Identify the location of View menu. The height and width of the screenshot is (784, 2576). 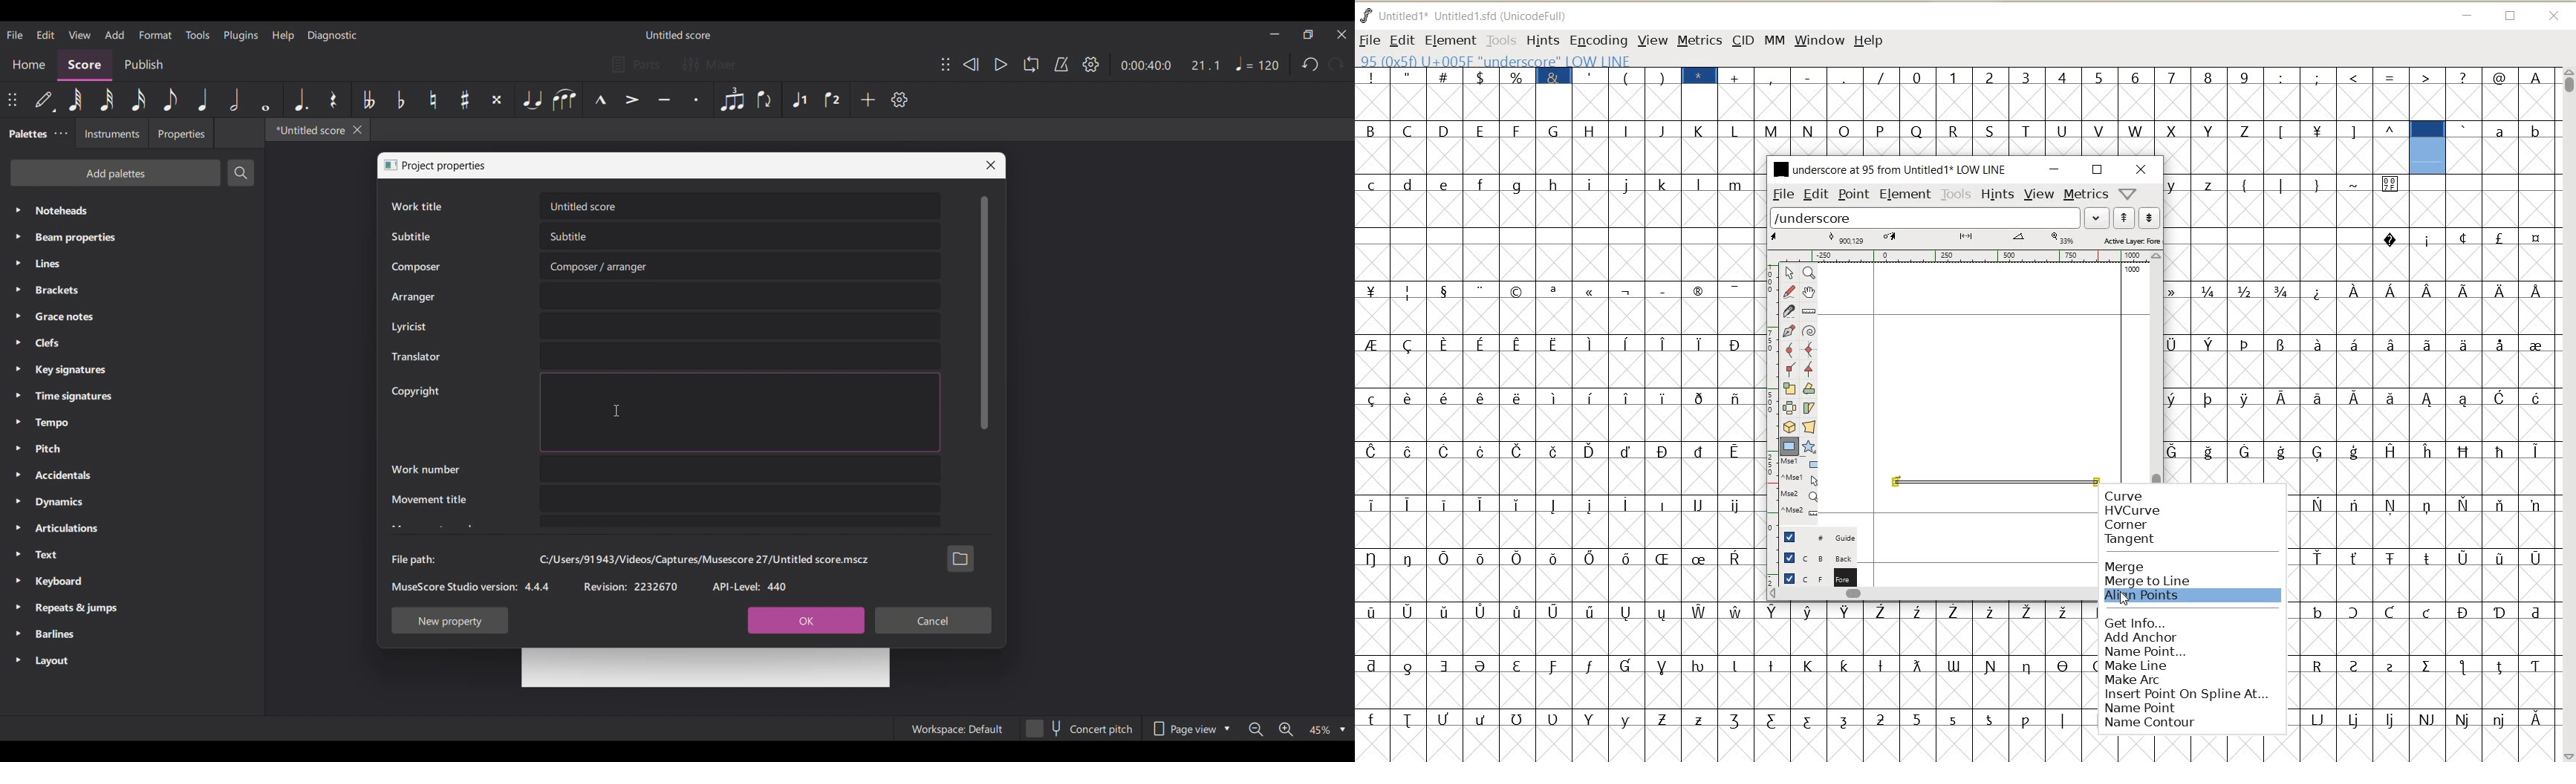
(80, 35).